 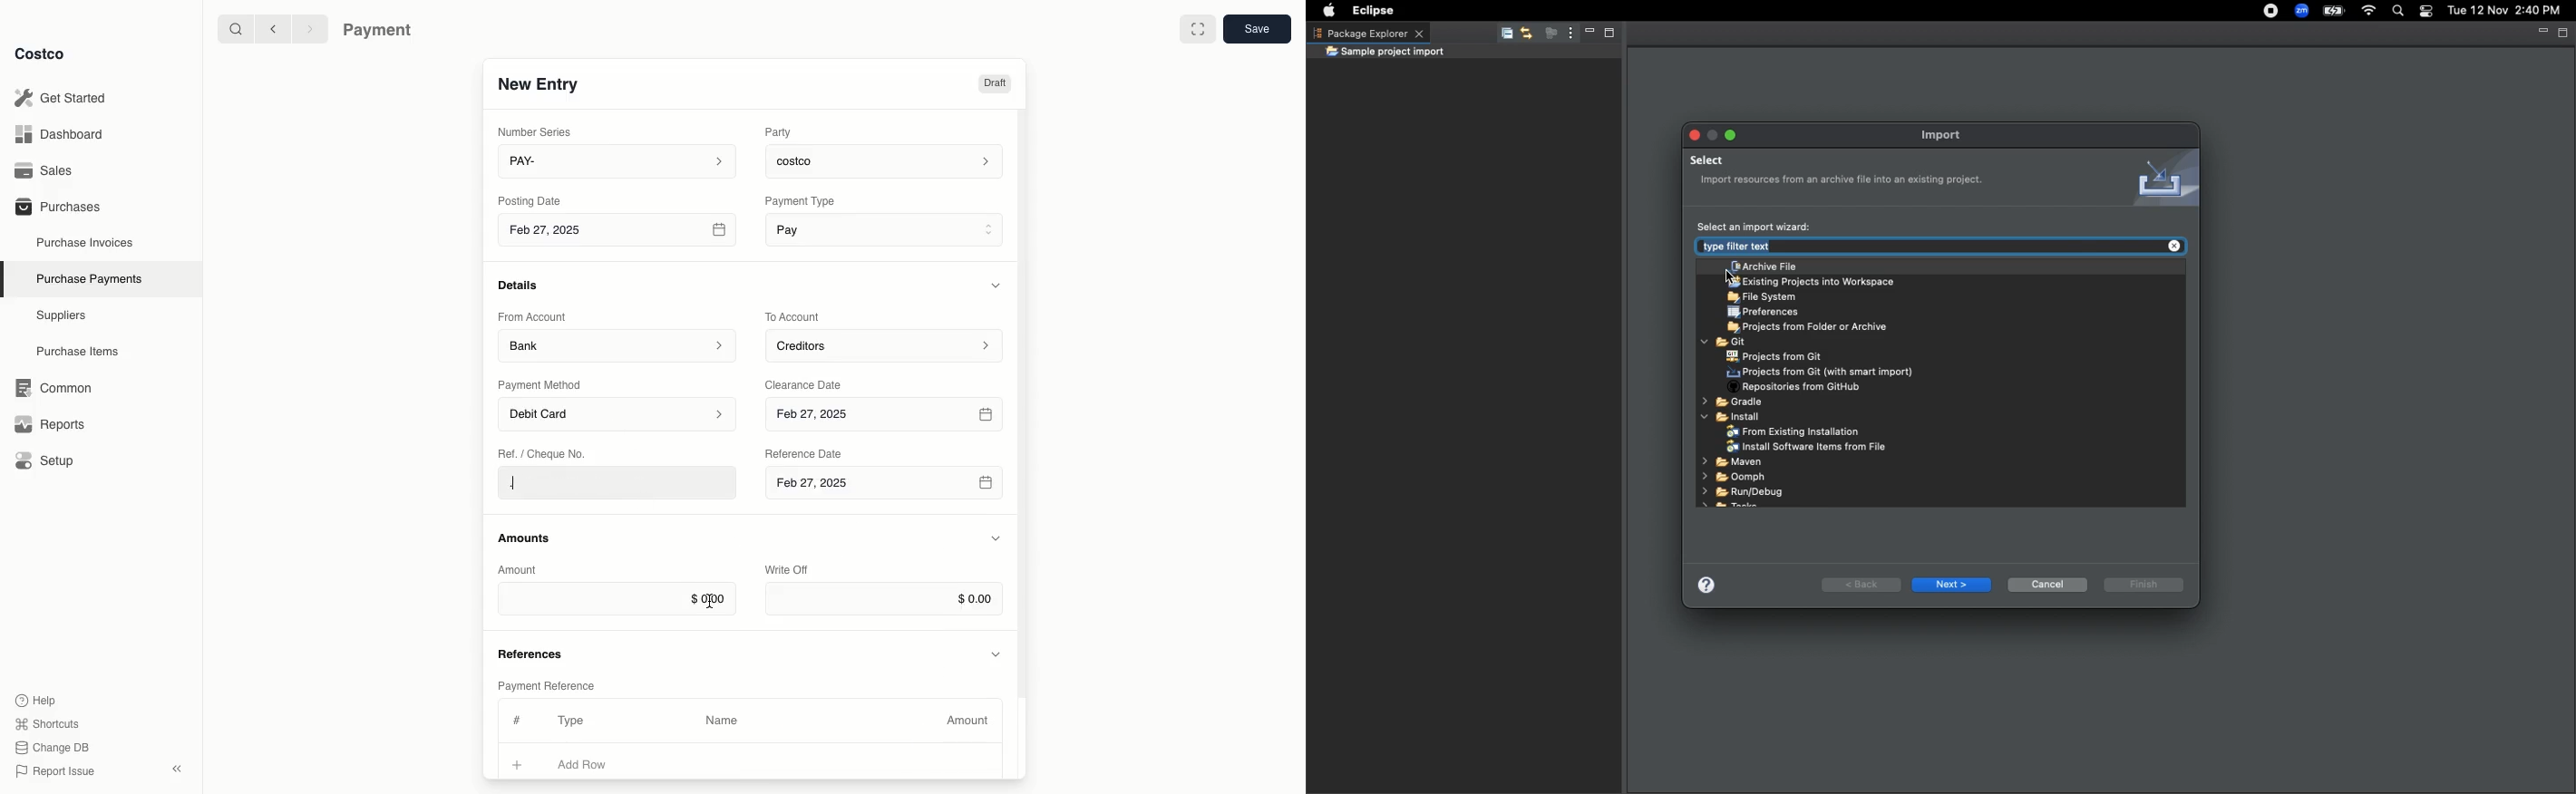 What do you see at coordinates (805, 453) in the screenshot?
I see `‘Reference Date` at bounding box center [805, 453].